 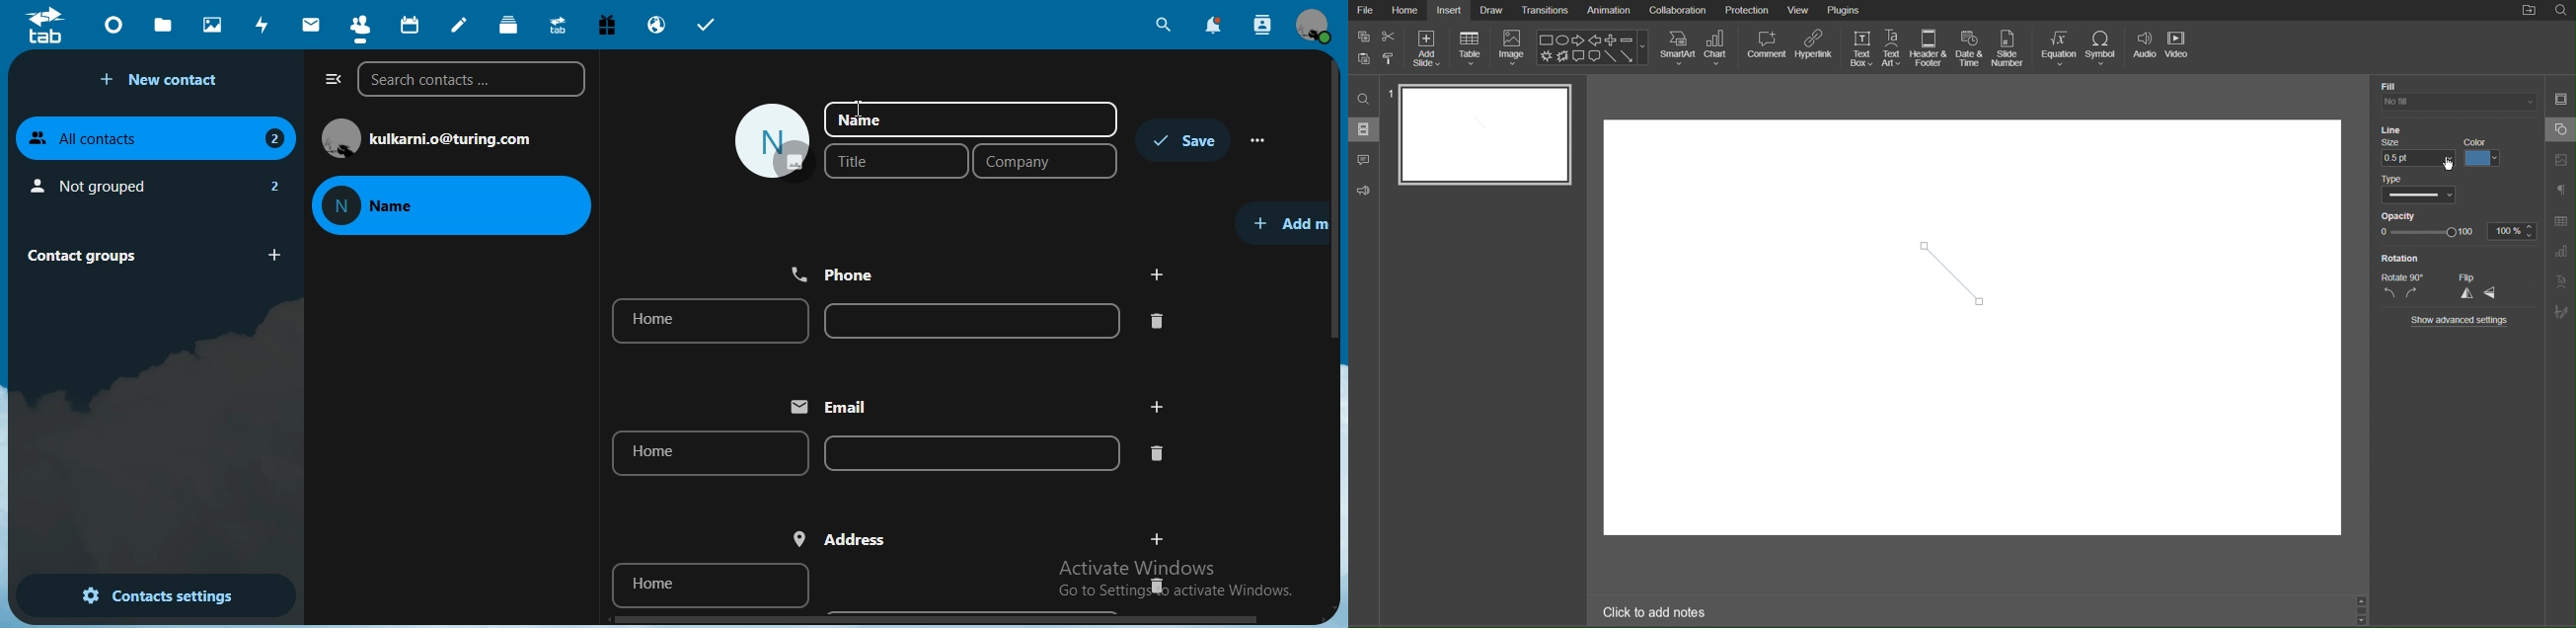 I want to click on name, so click(x=453, y=205).